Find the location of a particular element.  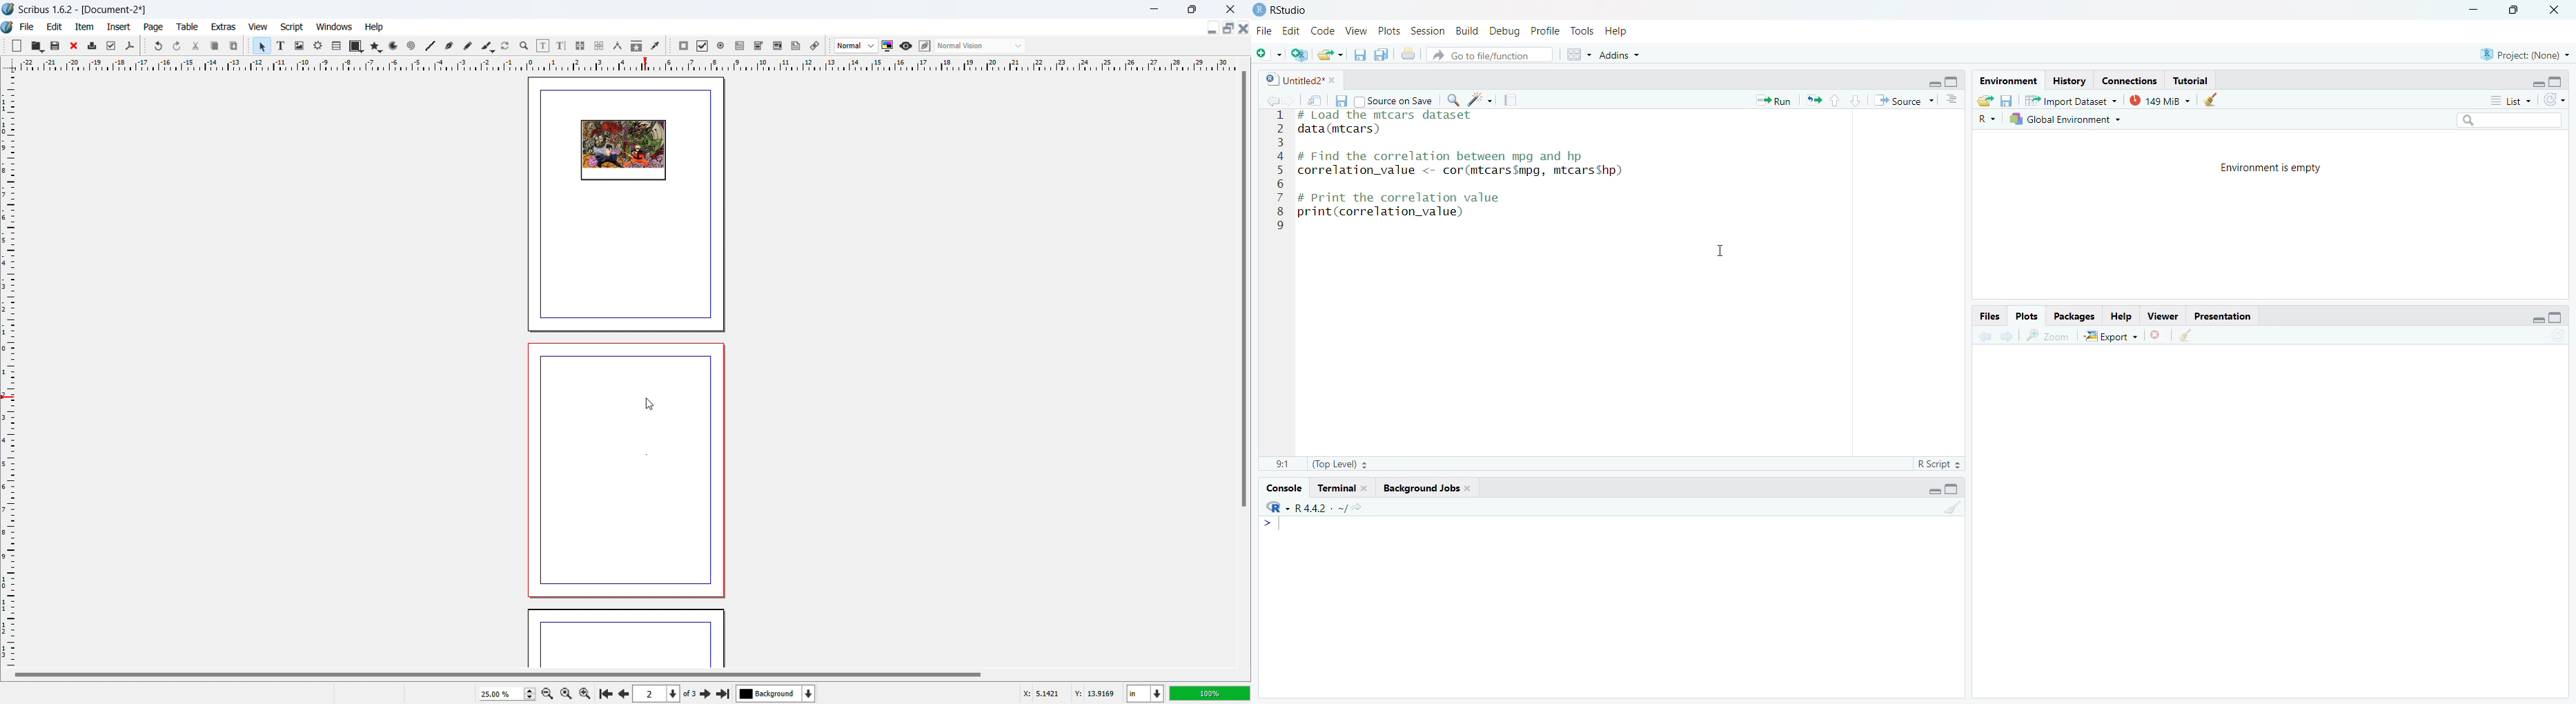

Minimize is located at coordinates (1931, 490).